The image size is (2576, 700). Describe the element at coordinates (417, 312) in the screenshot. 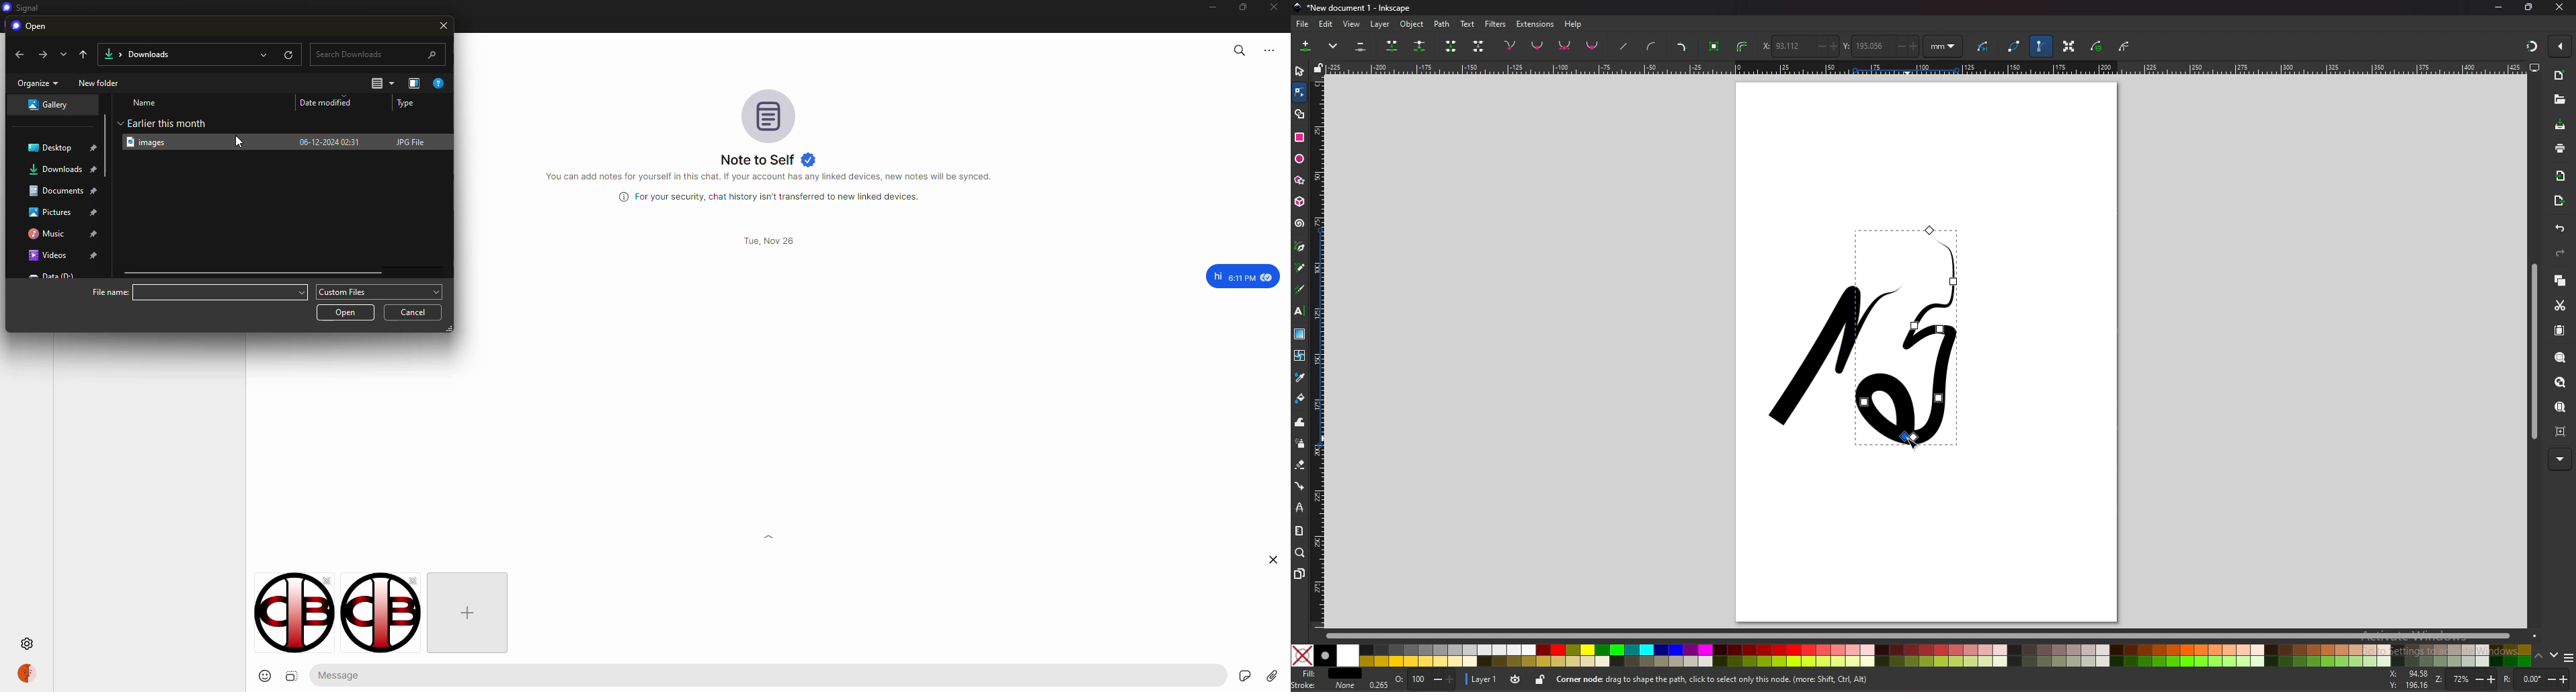

I see `cancel` at that location.